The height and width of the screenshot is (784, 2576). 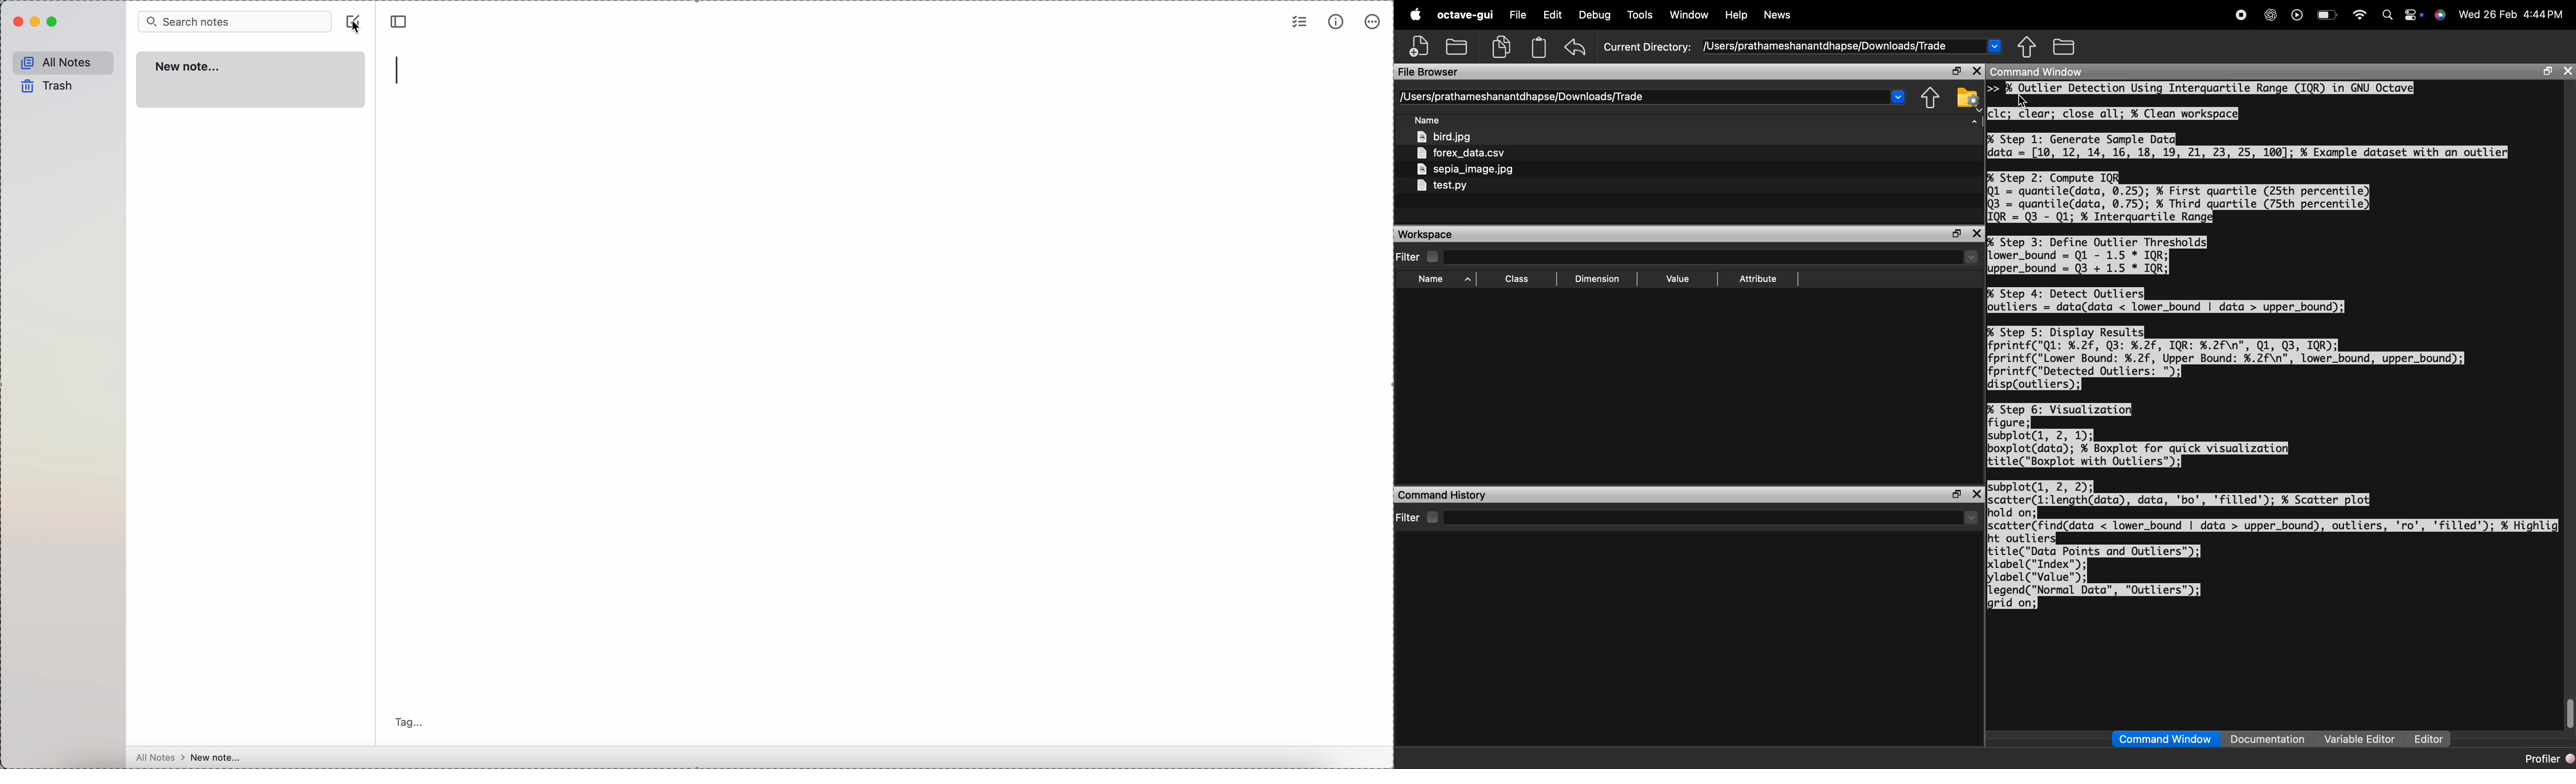 What do you see at coordinates (2022, 102) in the screenshot?
I see `cursor` at bounding box center [2022, 102].